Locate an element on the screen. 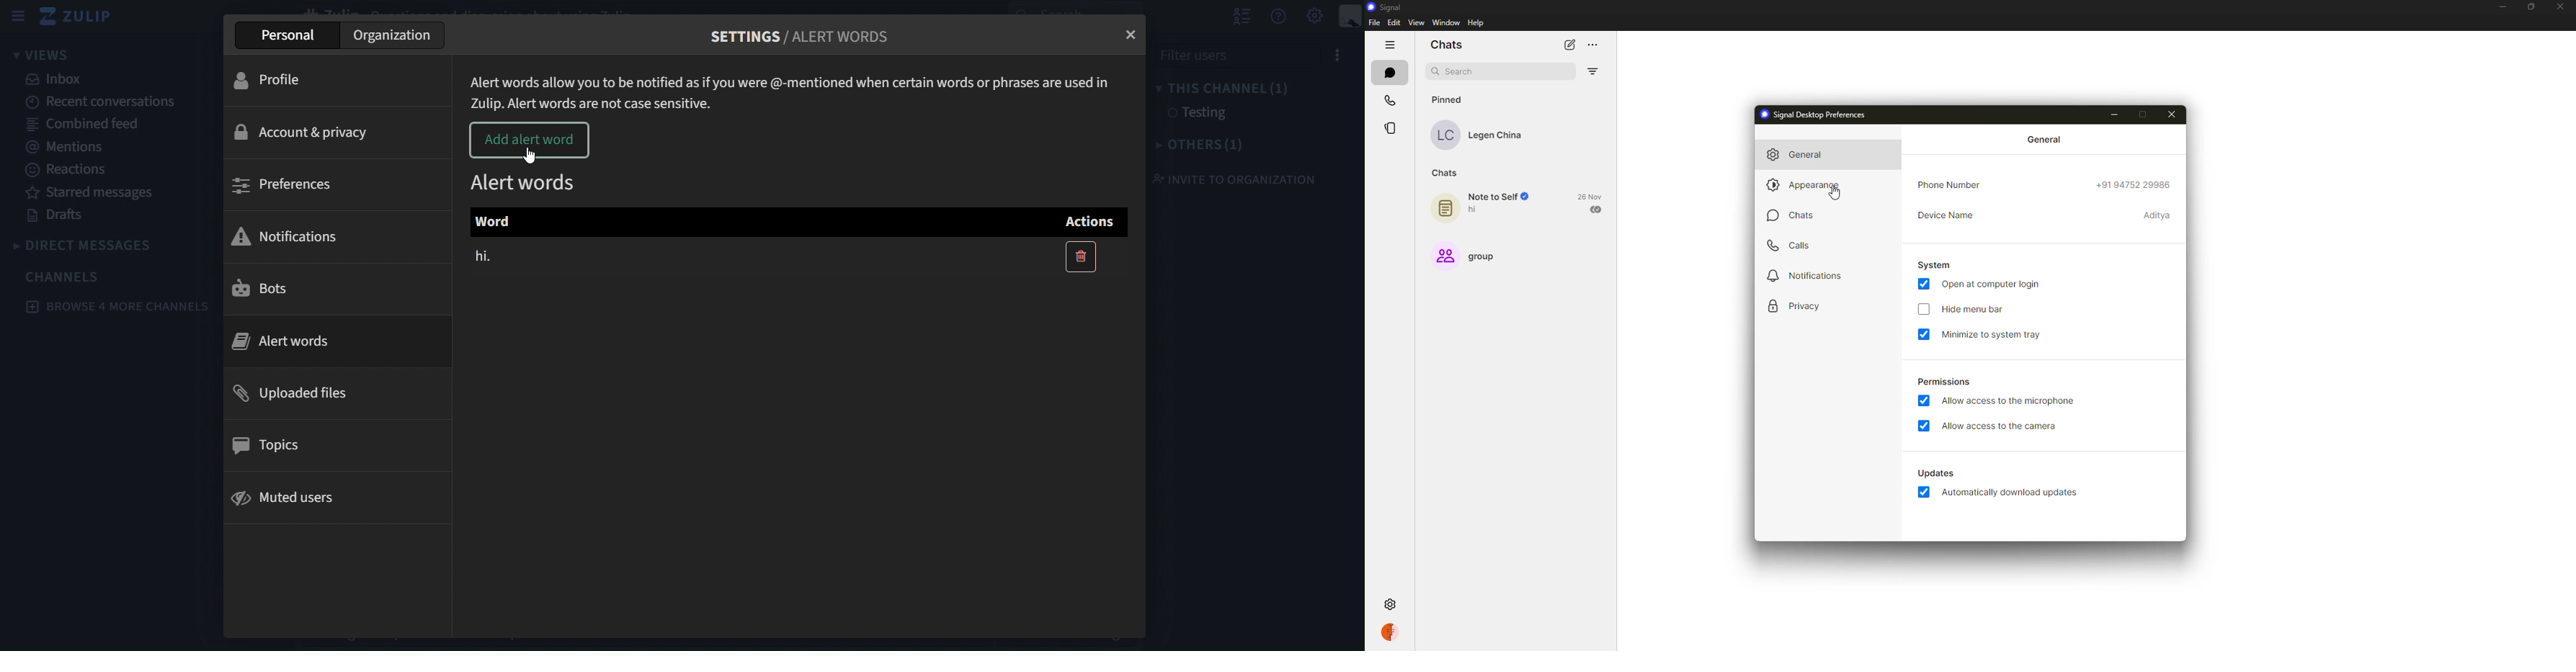 The width and height of the screenshot is (2576, 672). Word is located at coordinates (497, 224).